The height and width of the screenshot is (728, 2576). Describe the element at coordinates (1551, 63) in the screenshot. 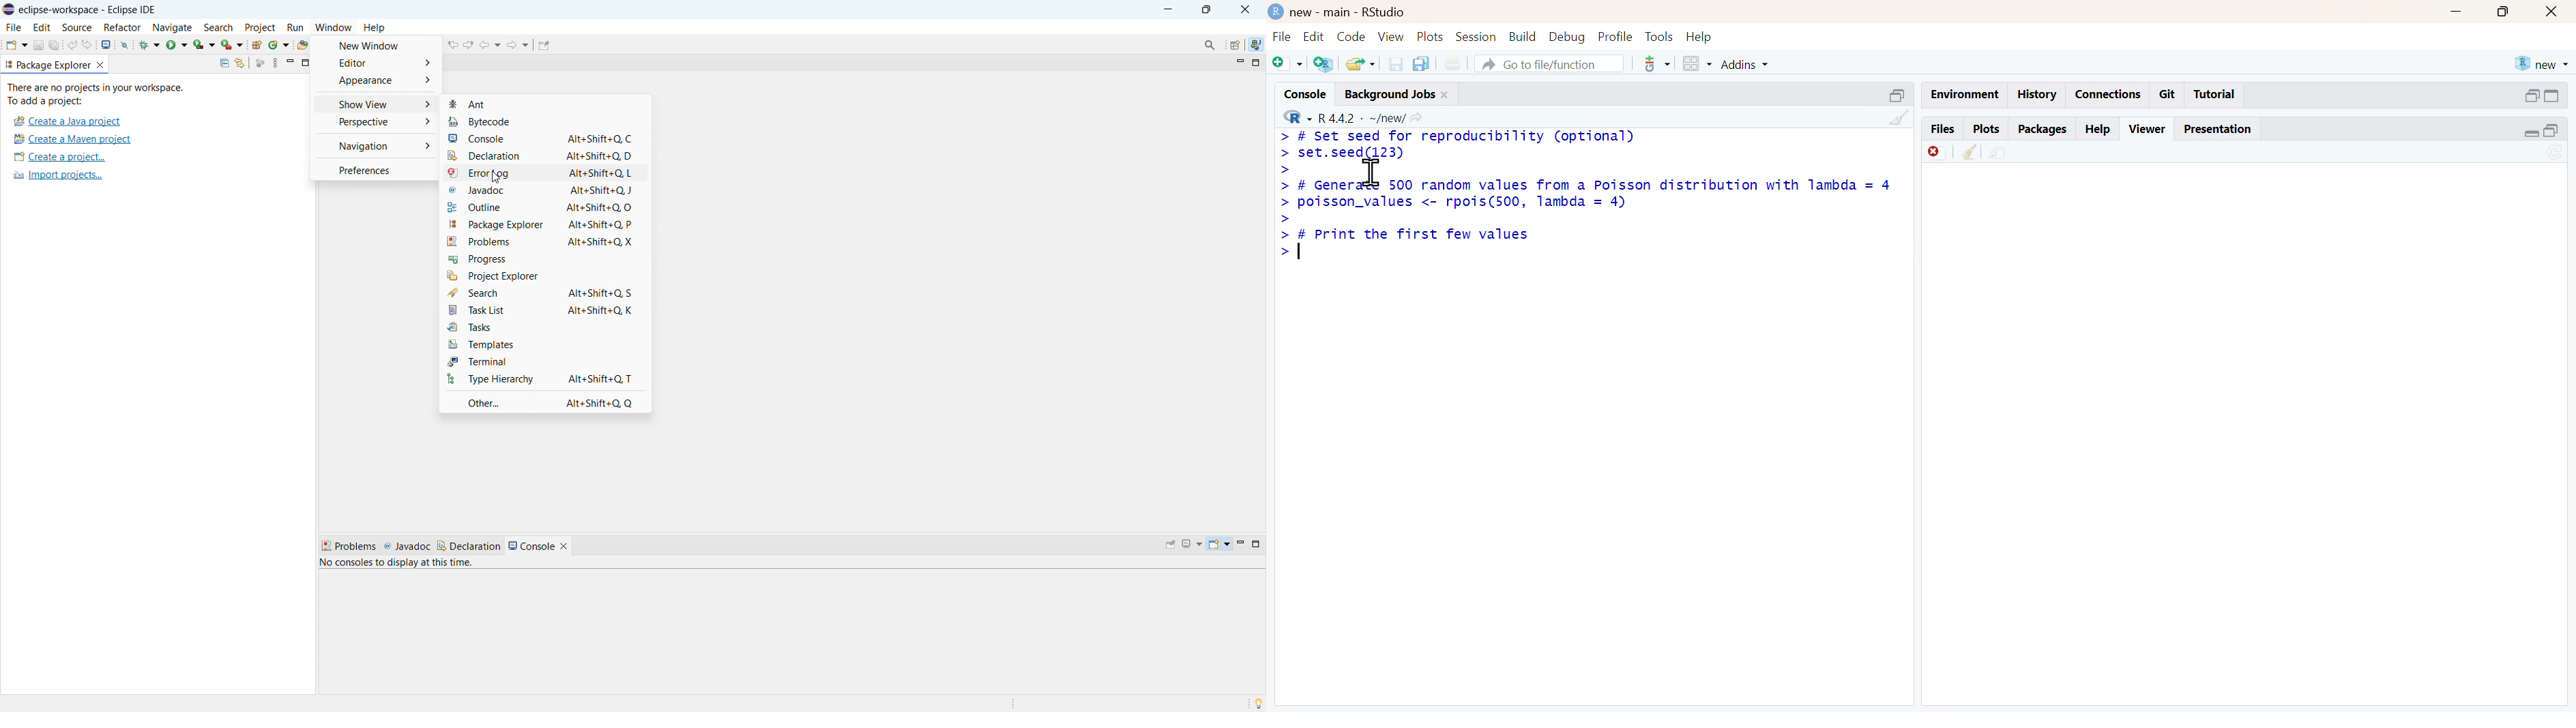

I see `go to file/function` at that location.